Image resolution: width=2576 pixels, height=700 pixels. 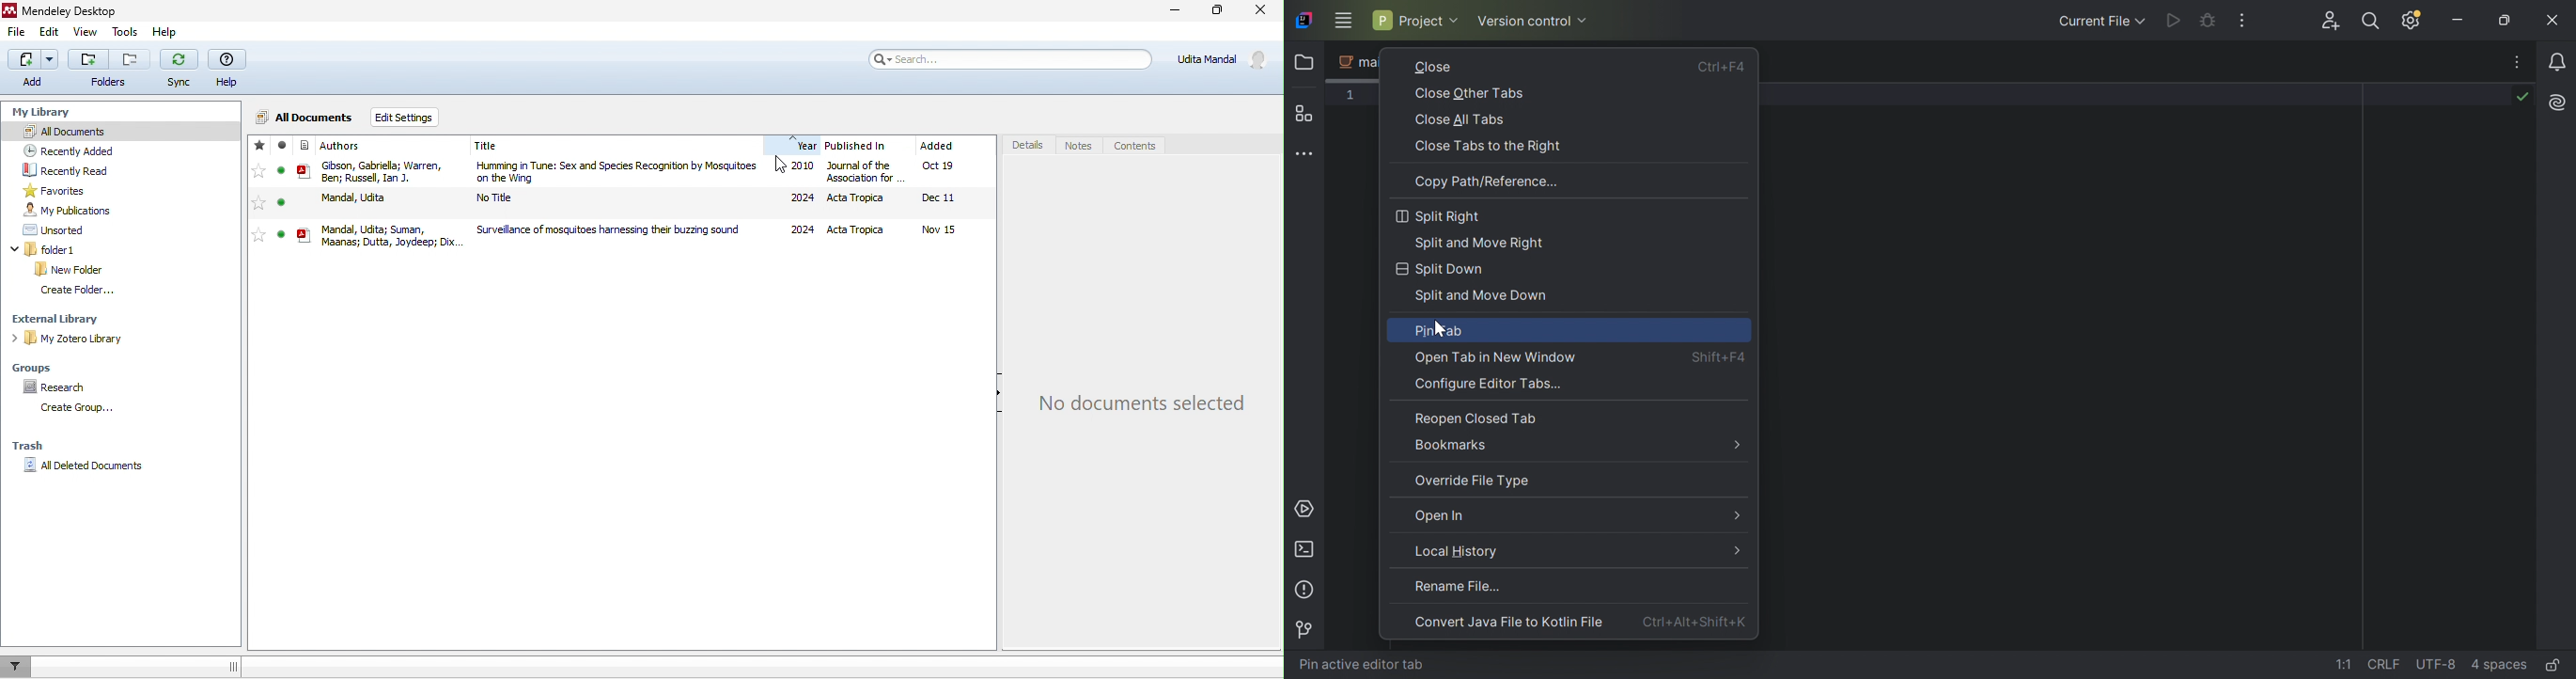 I want to click on Debug, so click(x=2207, y=21).